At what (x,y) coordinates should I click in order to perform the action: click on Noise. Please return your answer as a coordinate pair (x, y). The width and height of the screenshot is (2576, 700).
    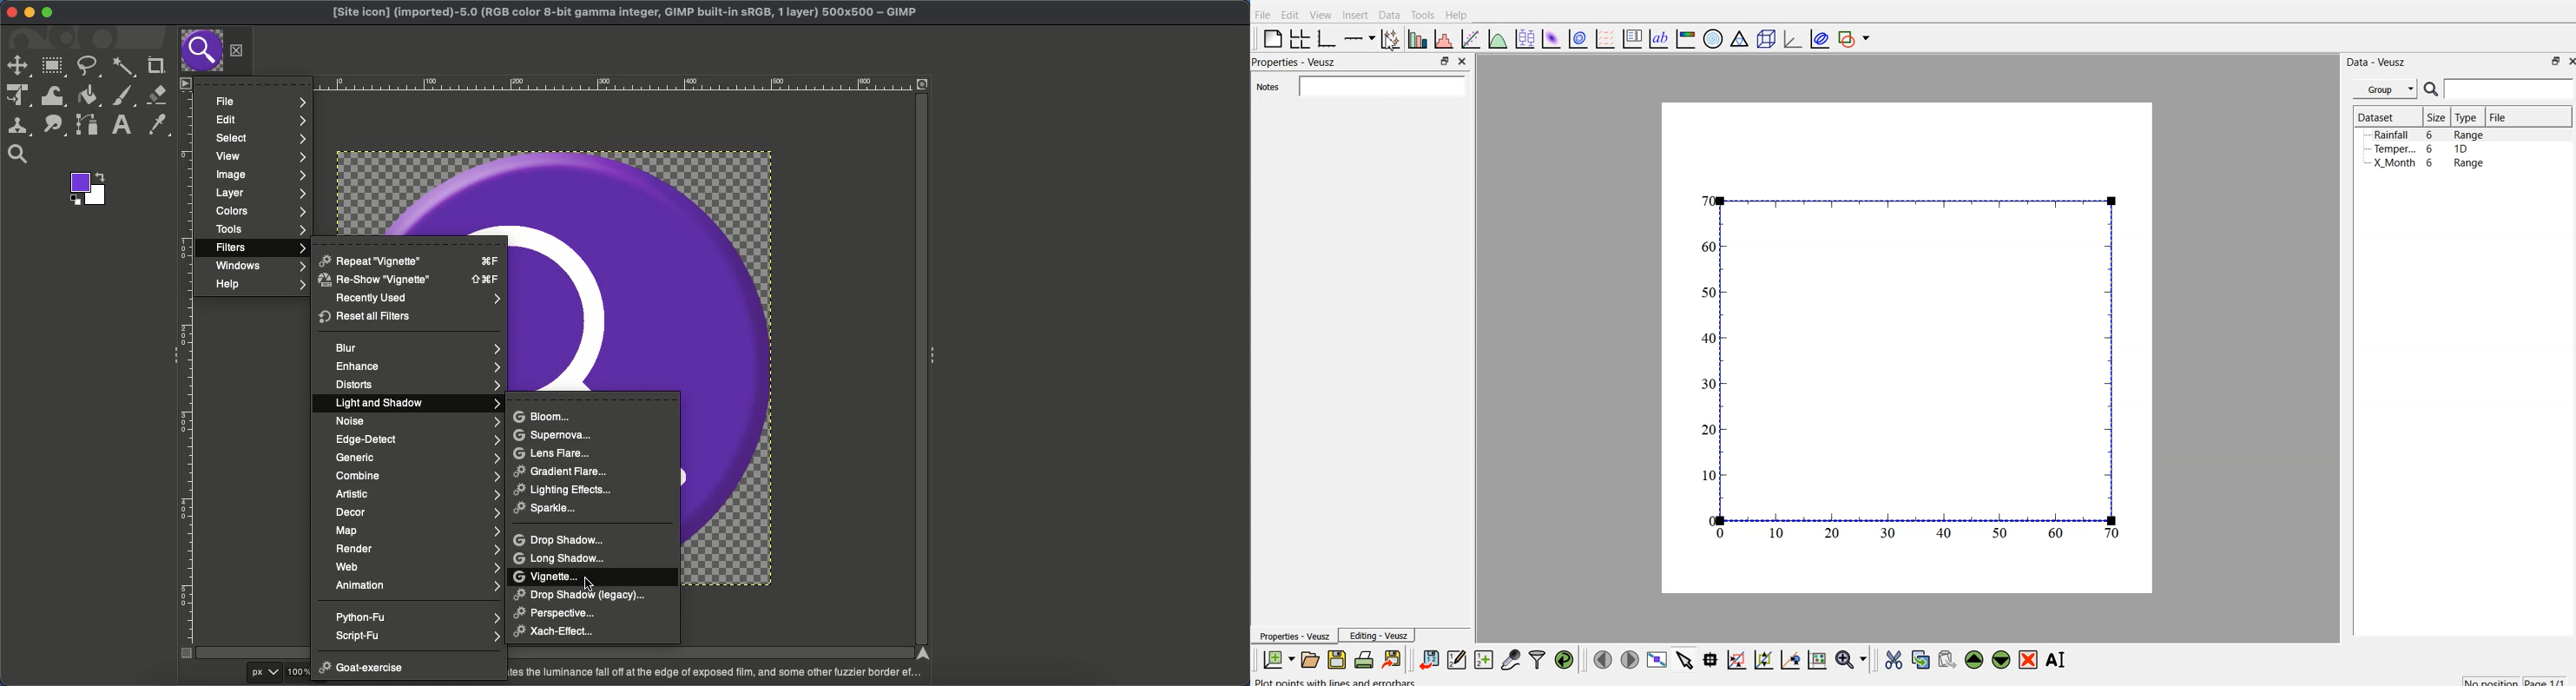
    Looking at the image, I should click on (417, 420).